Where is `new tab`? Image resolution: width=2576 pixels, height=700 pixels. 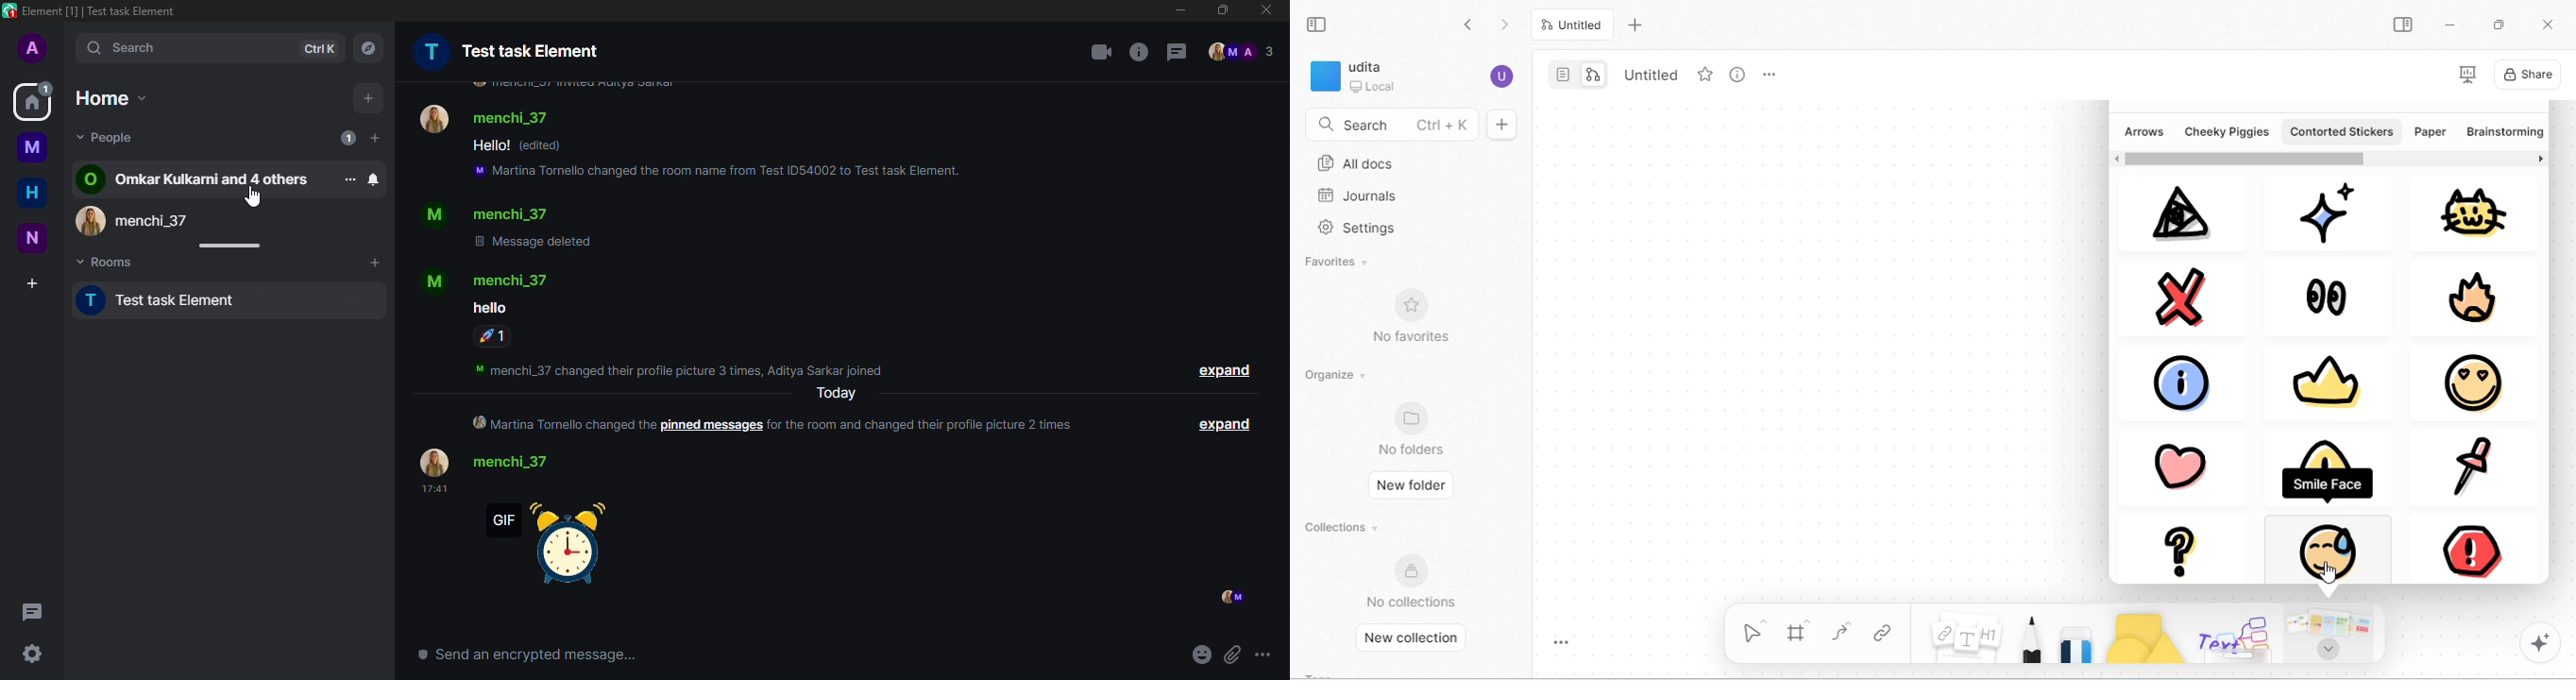
new tab is located at coordinates (1637, 26).